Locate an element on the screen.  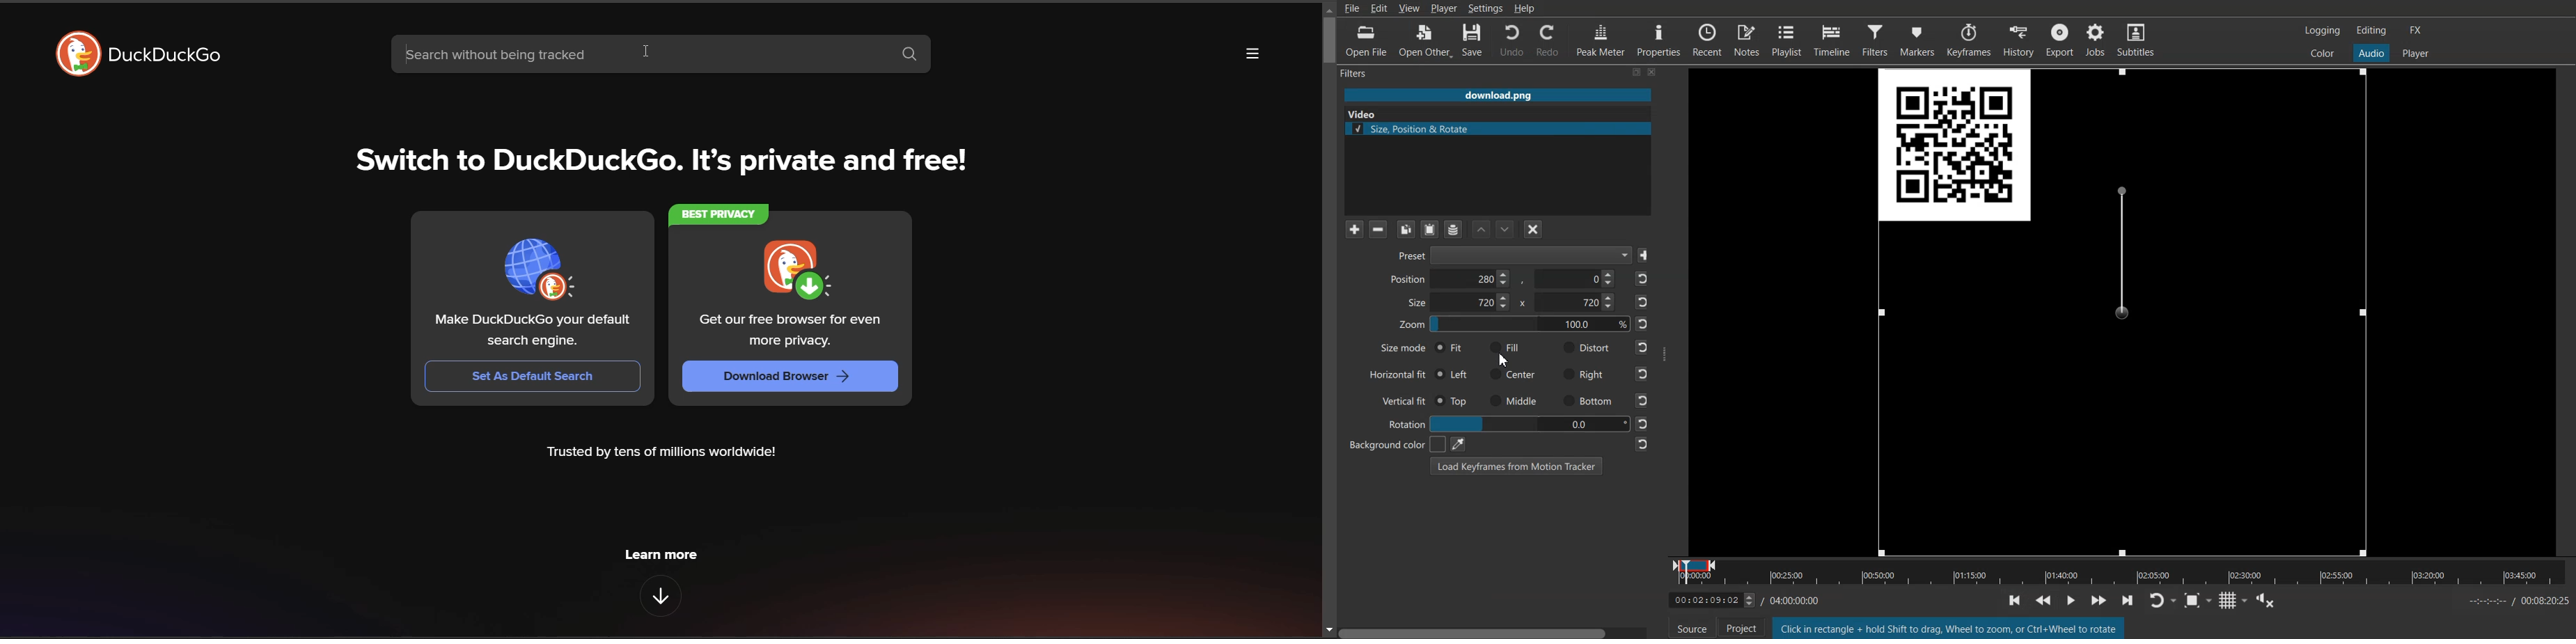
Toggle player lopping is located at coordinates (2160, 600).